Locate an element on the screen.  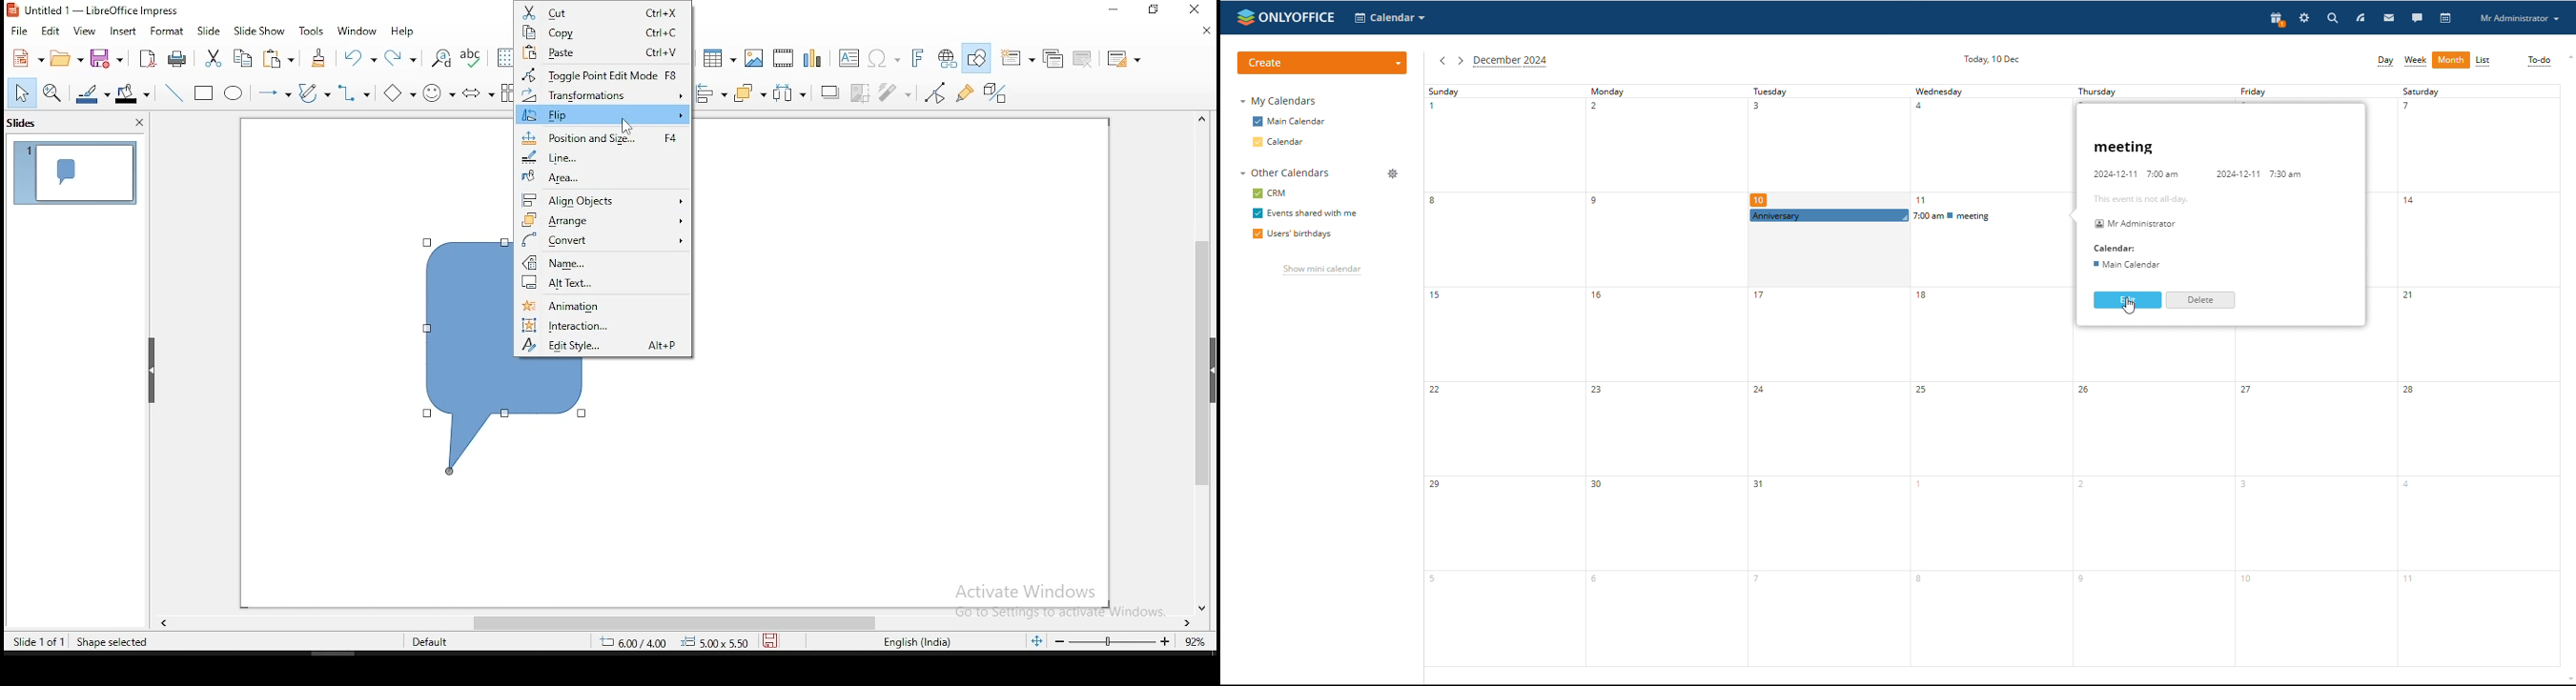
copy is located at coordinates (246, 57).